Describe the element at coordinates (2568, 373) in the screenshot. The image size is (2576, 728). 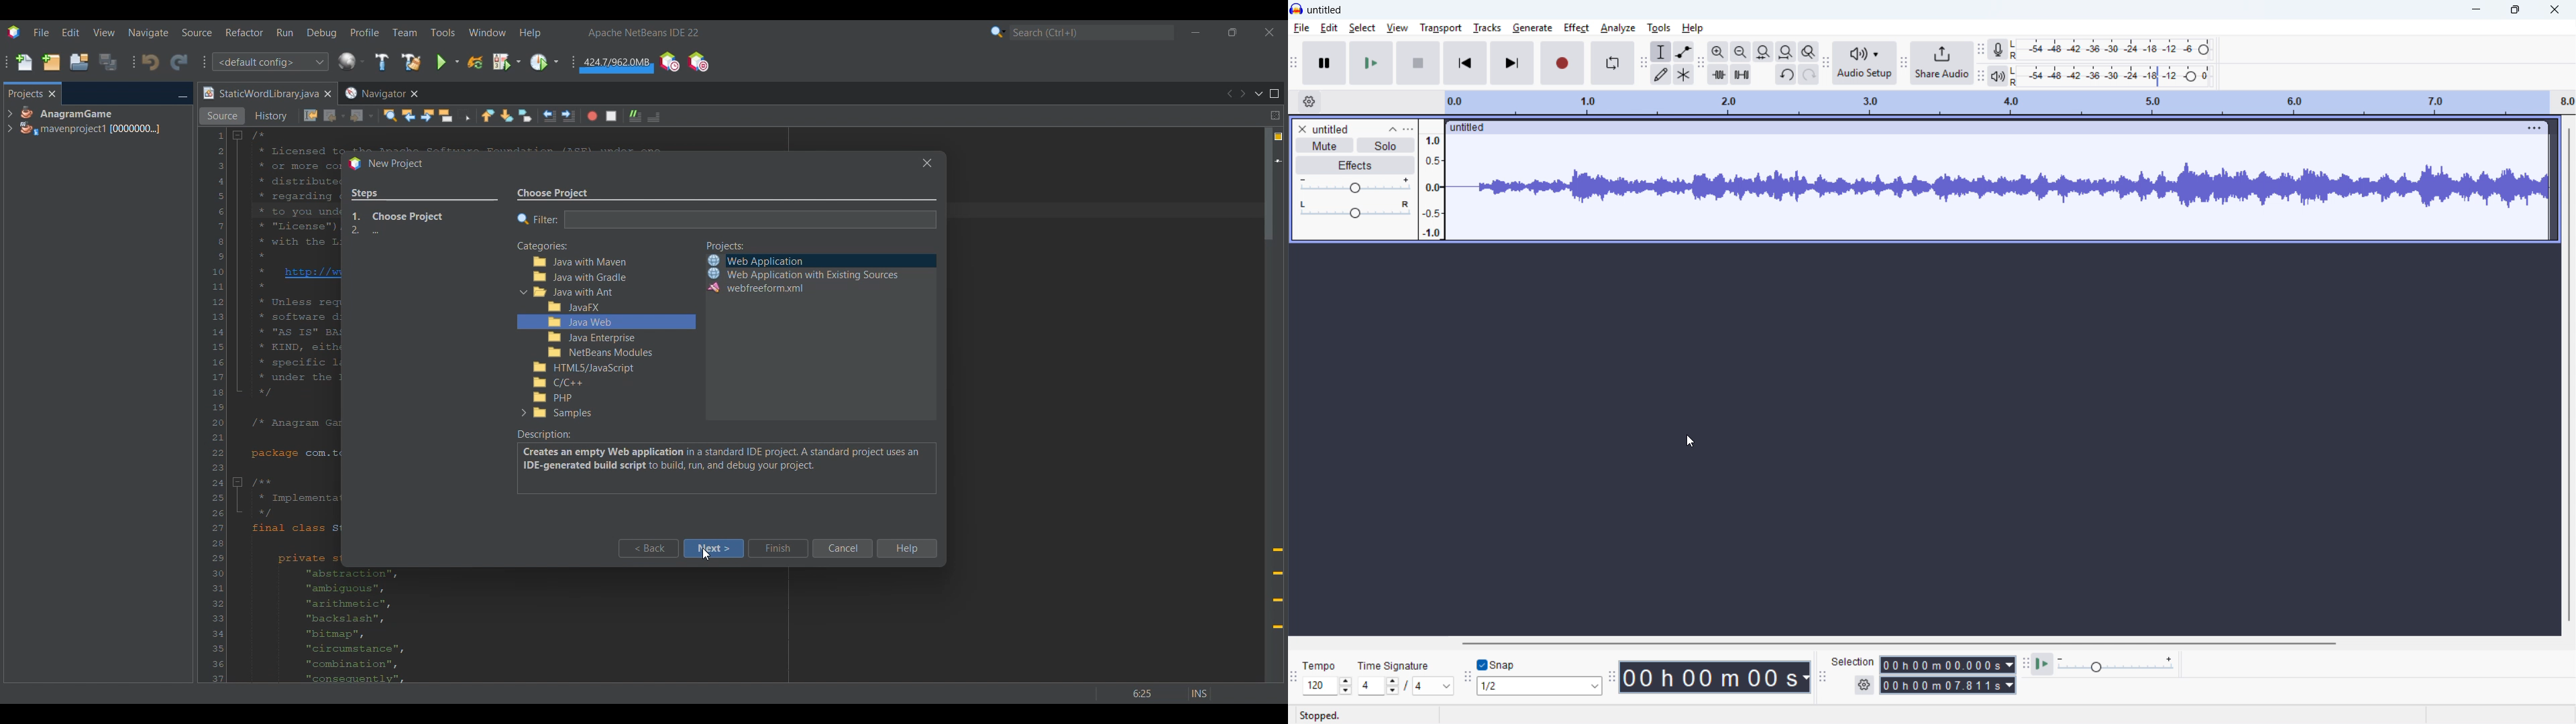
I see `vertical scrollbar` at that location.